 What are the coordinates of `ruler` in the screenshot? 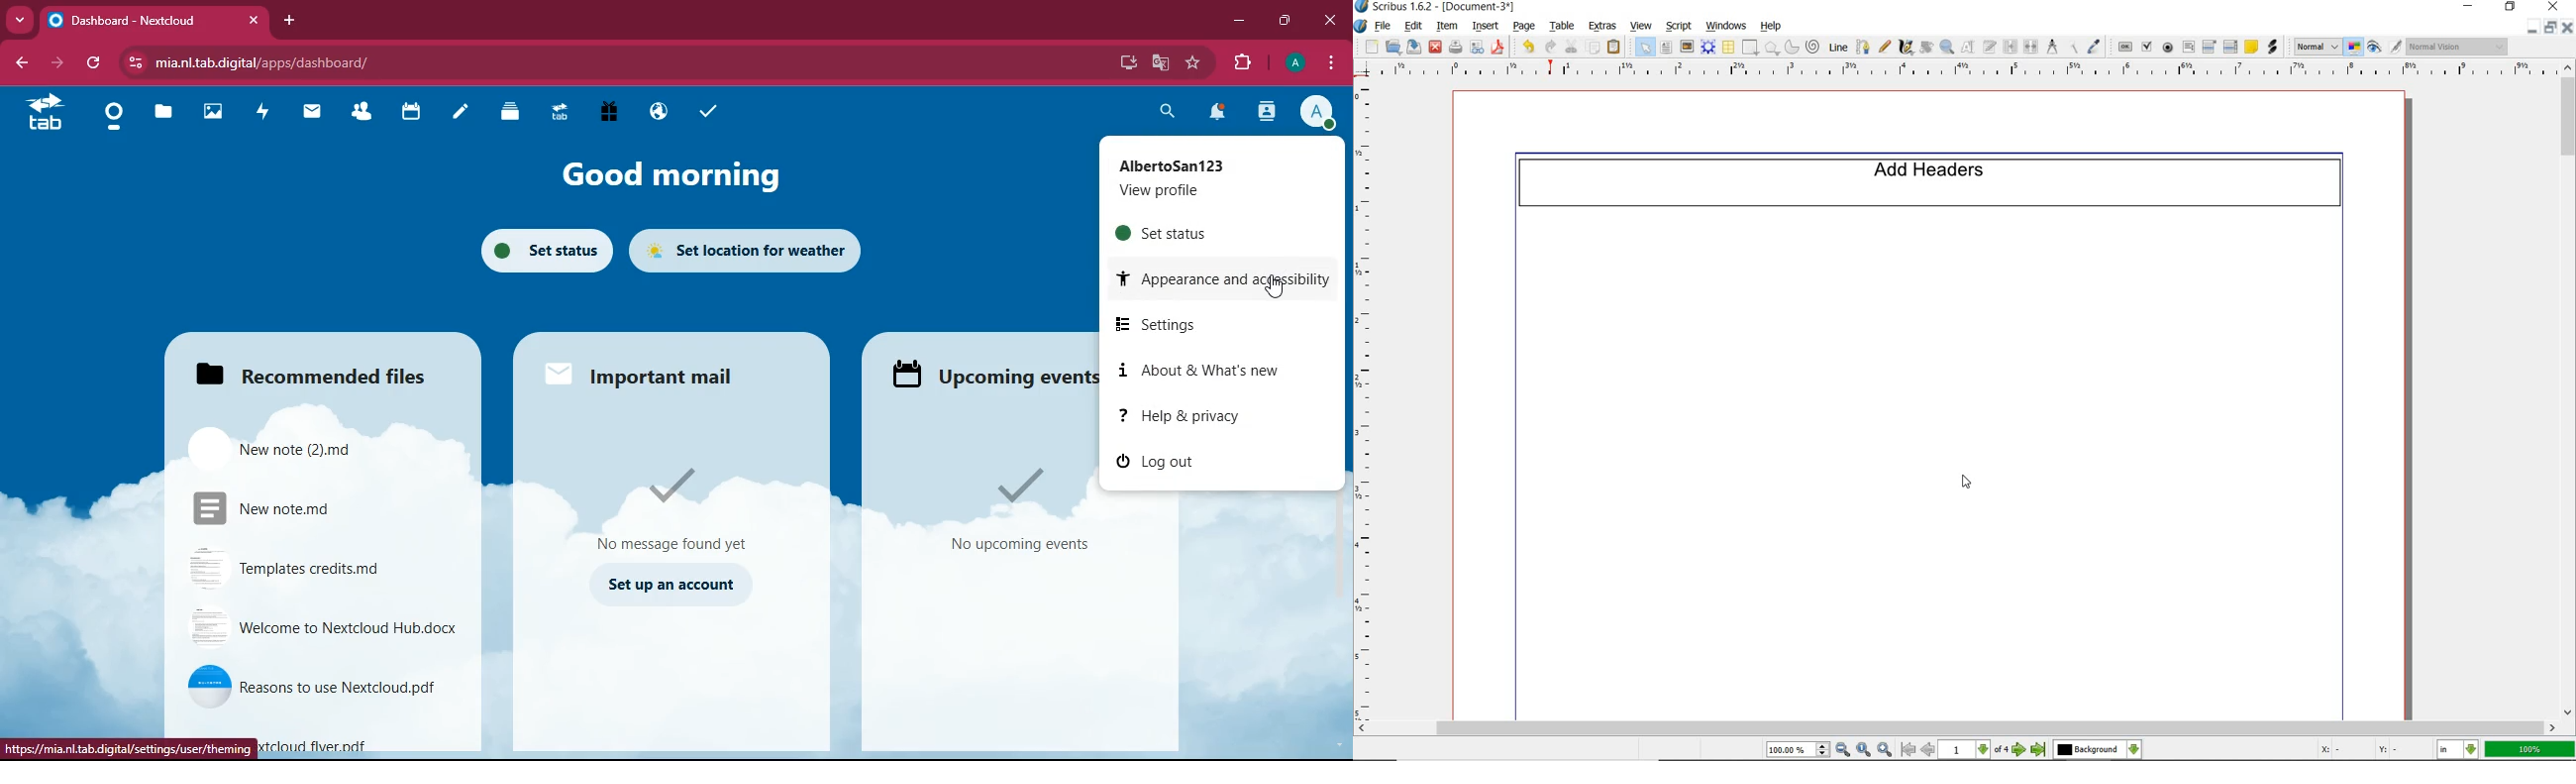 It's located at (1370, 401).